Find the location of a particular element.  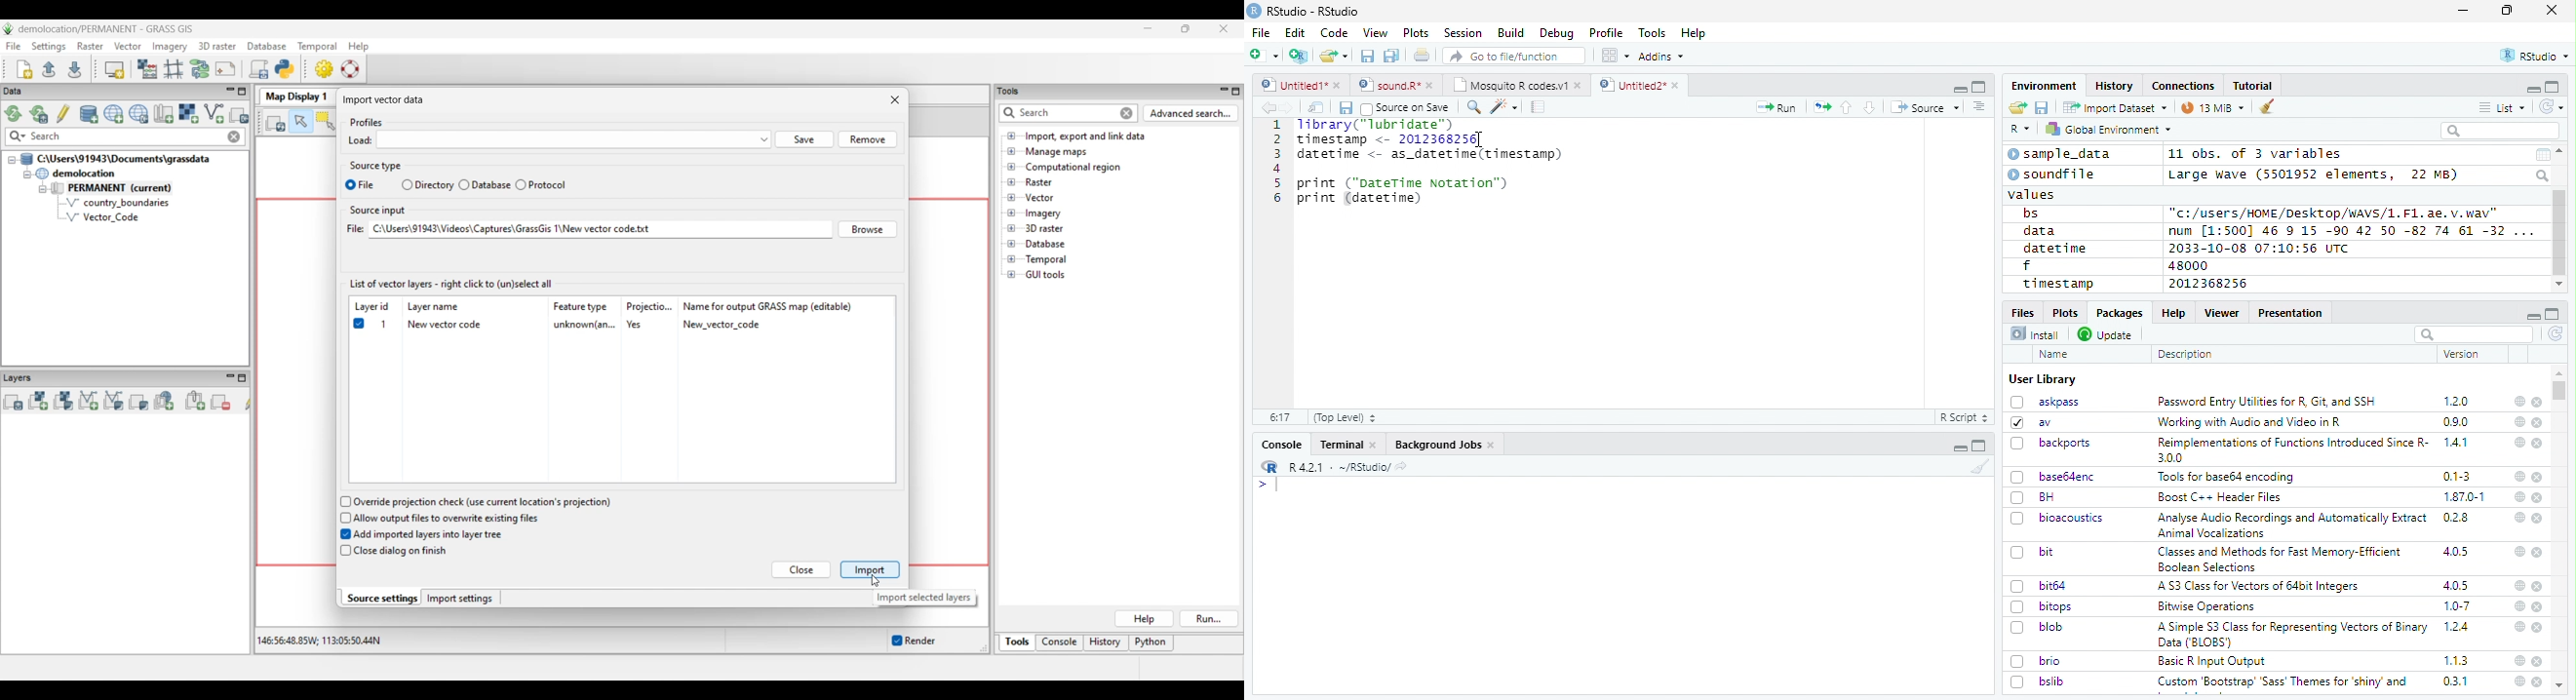

1.2.4 is located at coordinates (2458, 626).